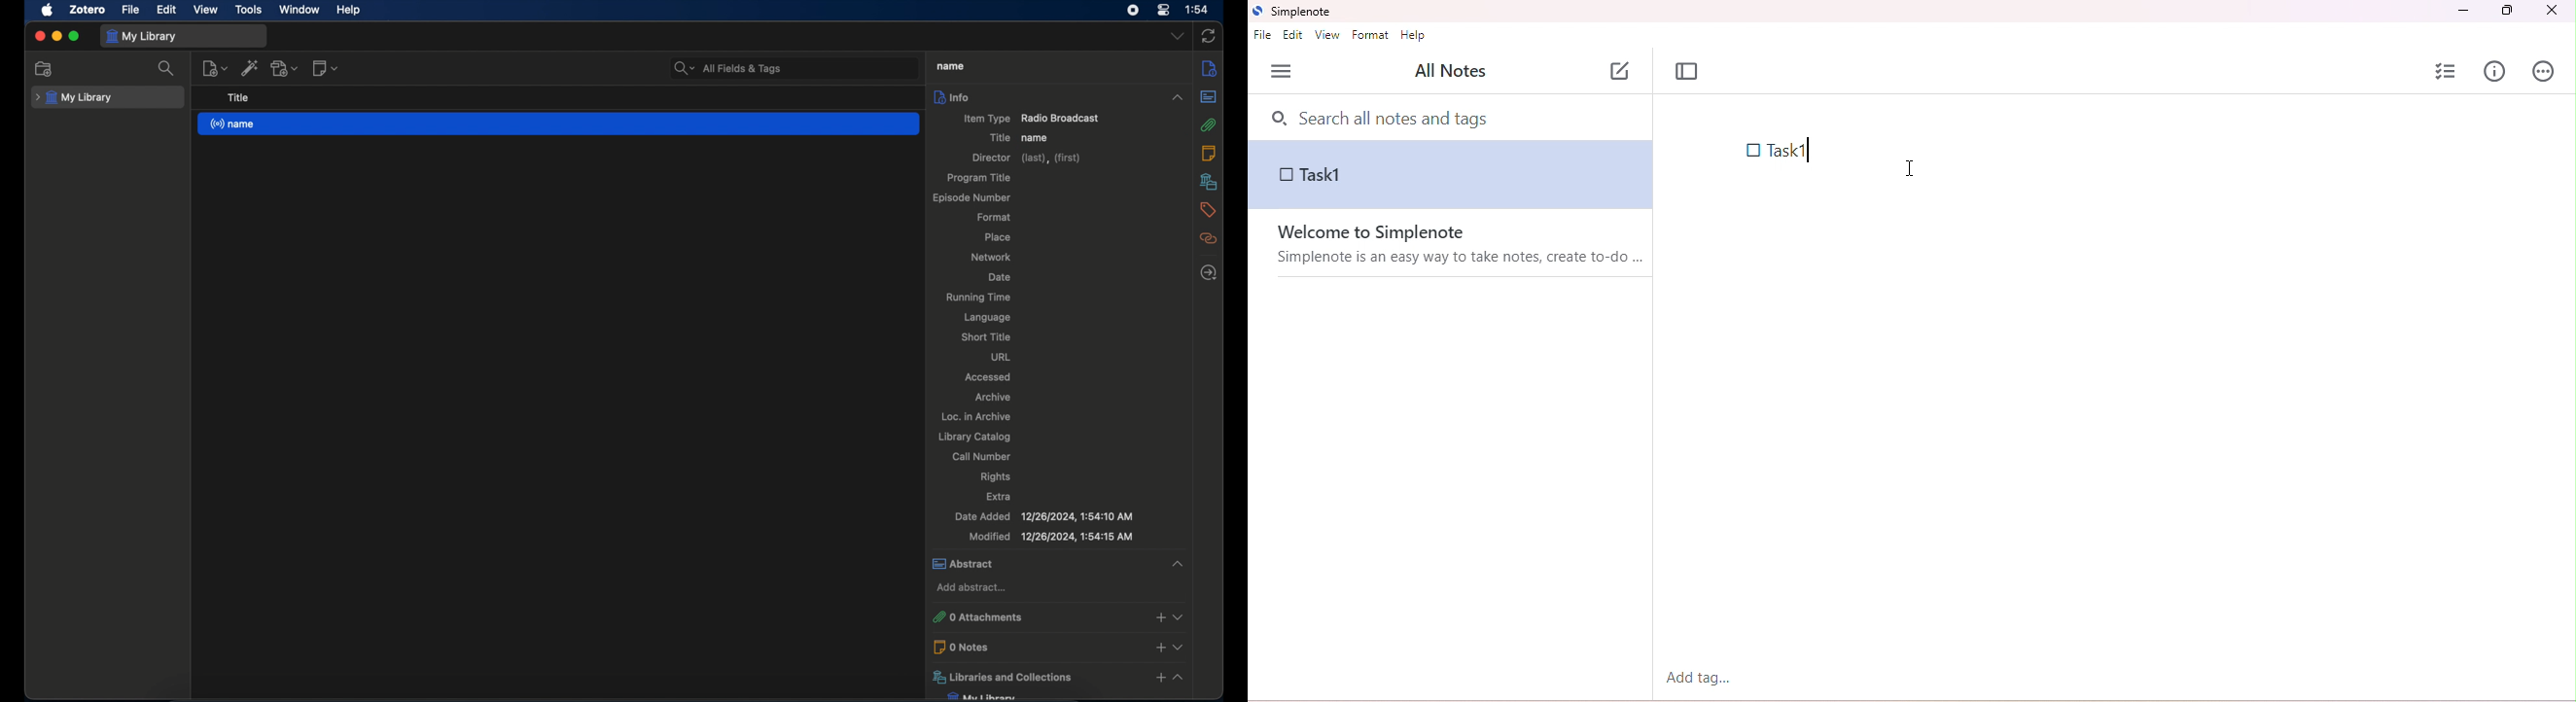 The image size is (2576, 728). What do you see at coordinates (1001, 496) in the screenshot?
I see `extra` at bounding box center [1001, 496].